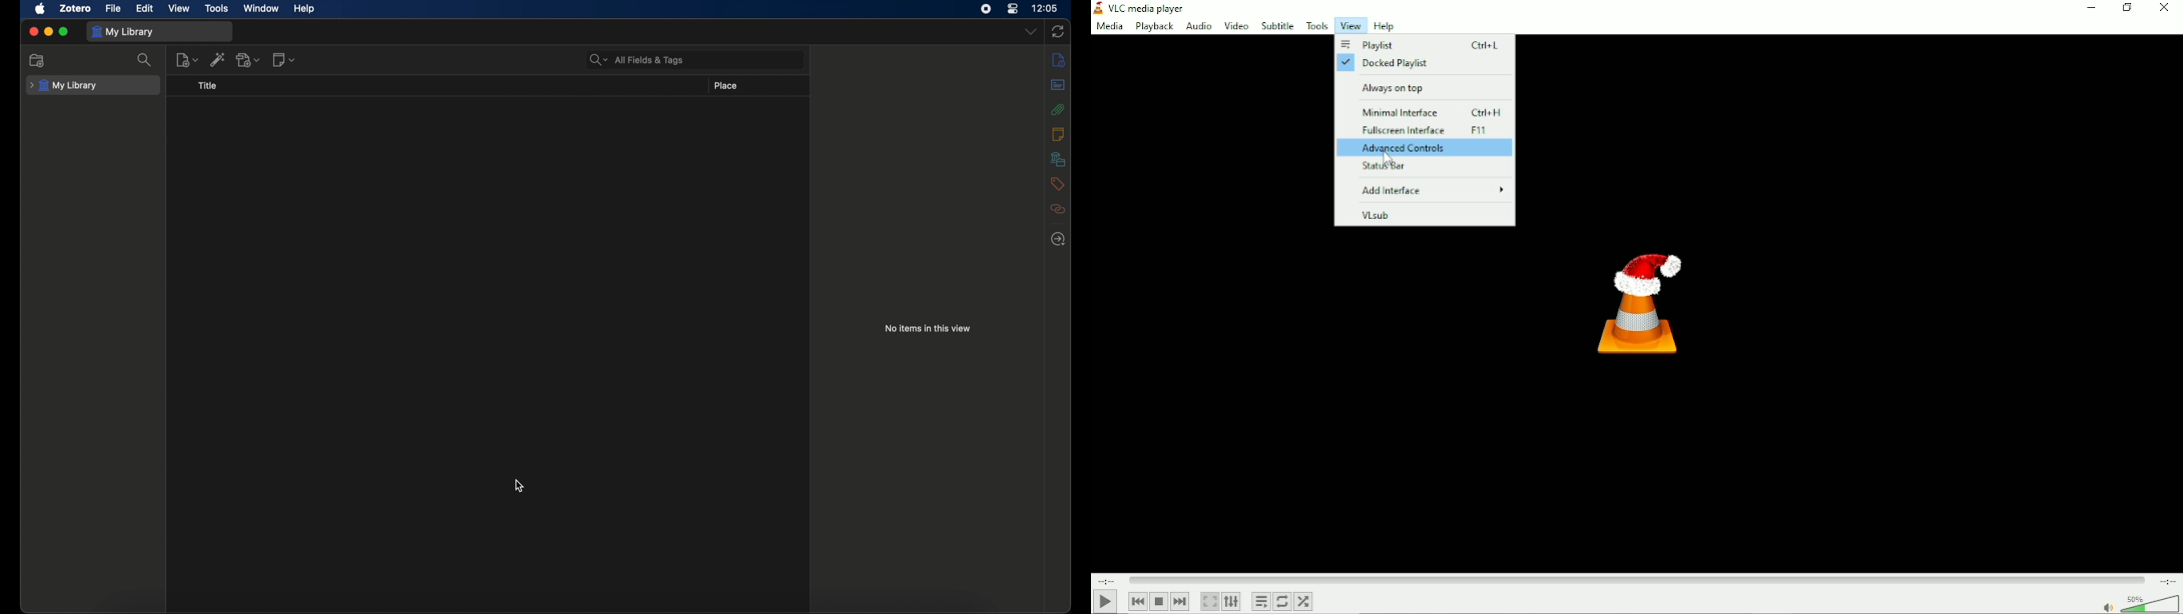  Describe the element at coordinates (1060, 159) in the screenshot. I see `libraries` at that location.